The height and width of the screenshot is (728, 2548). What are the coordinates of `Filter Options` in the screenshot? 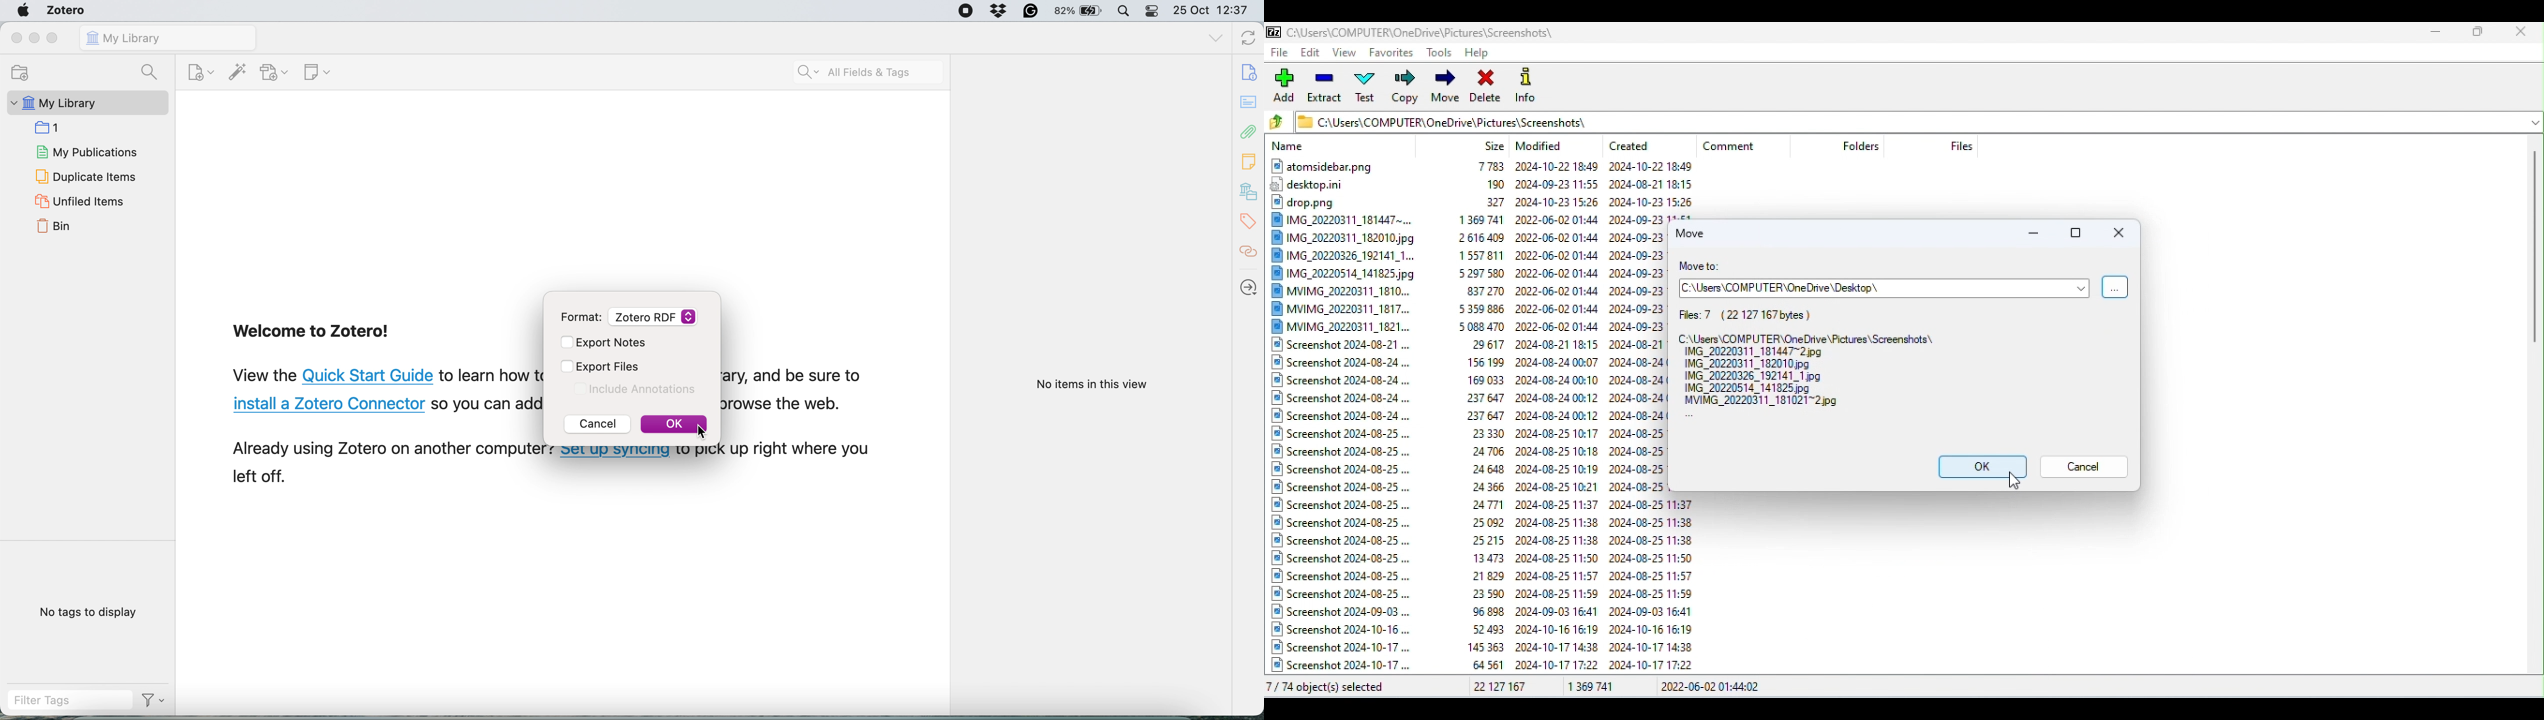 It's located at (155, 702).